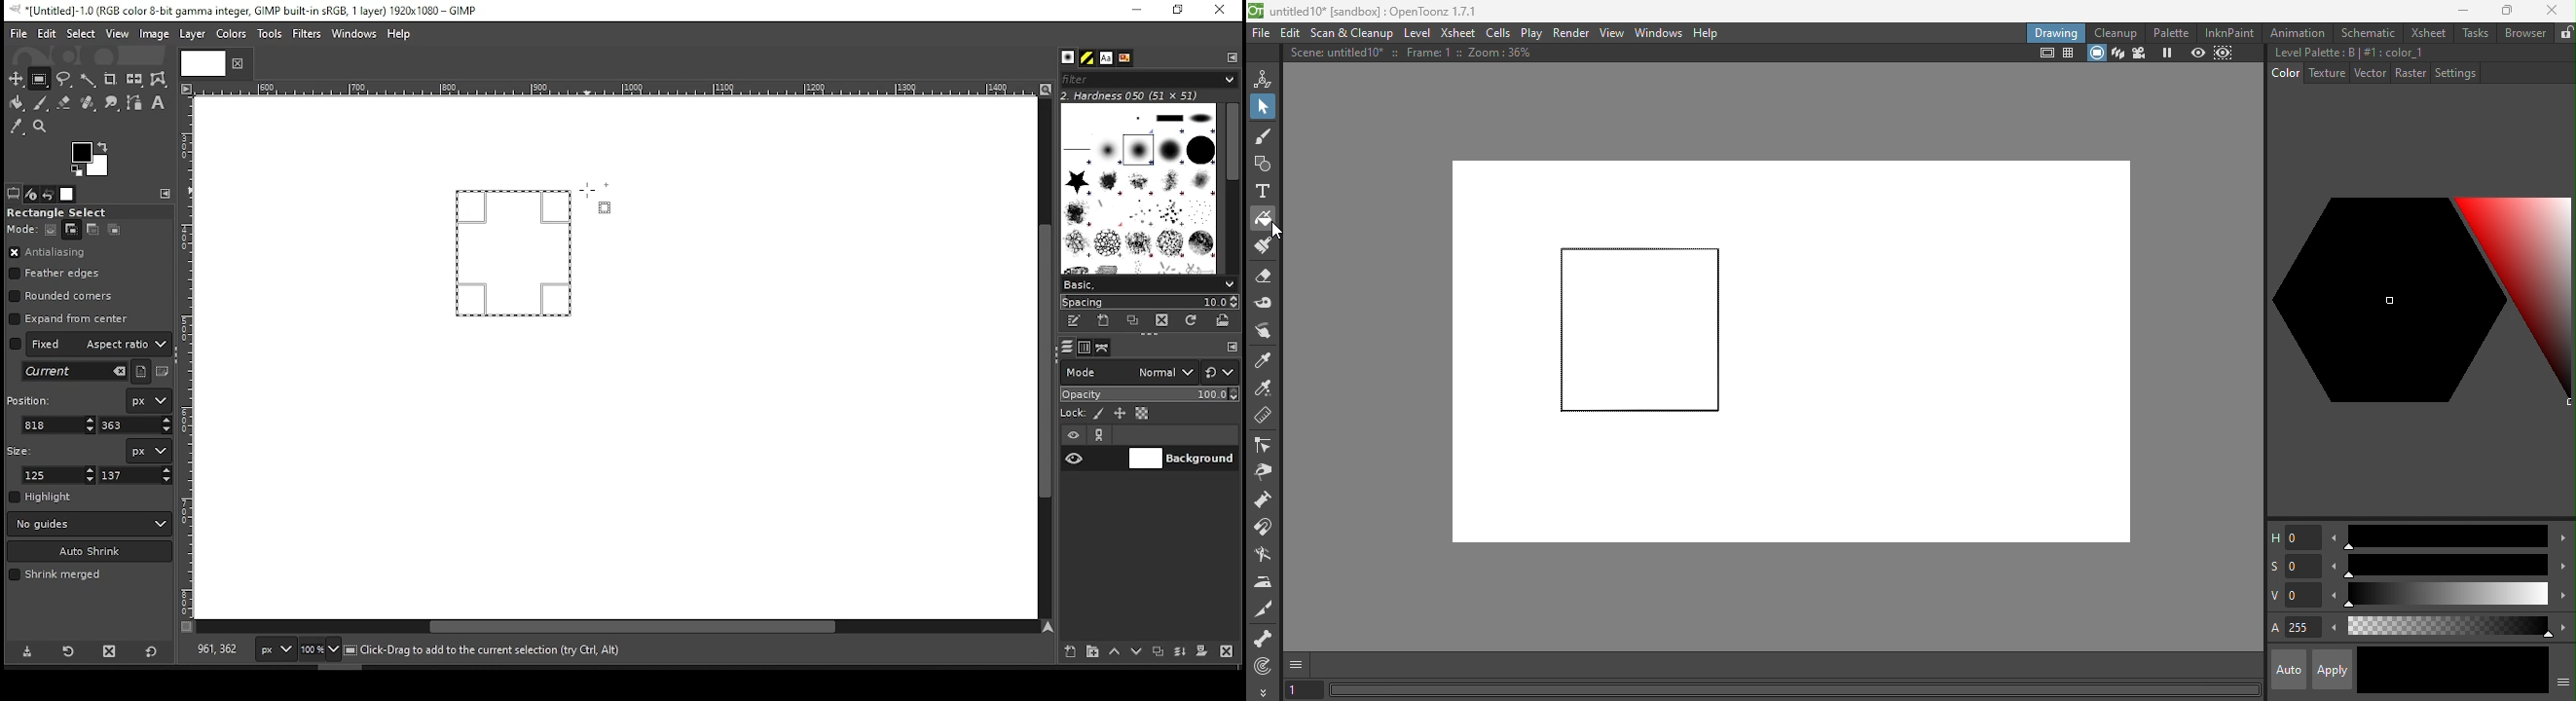  I want to click on configure this tab, so click(167, 194).